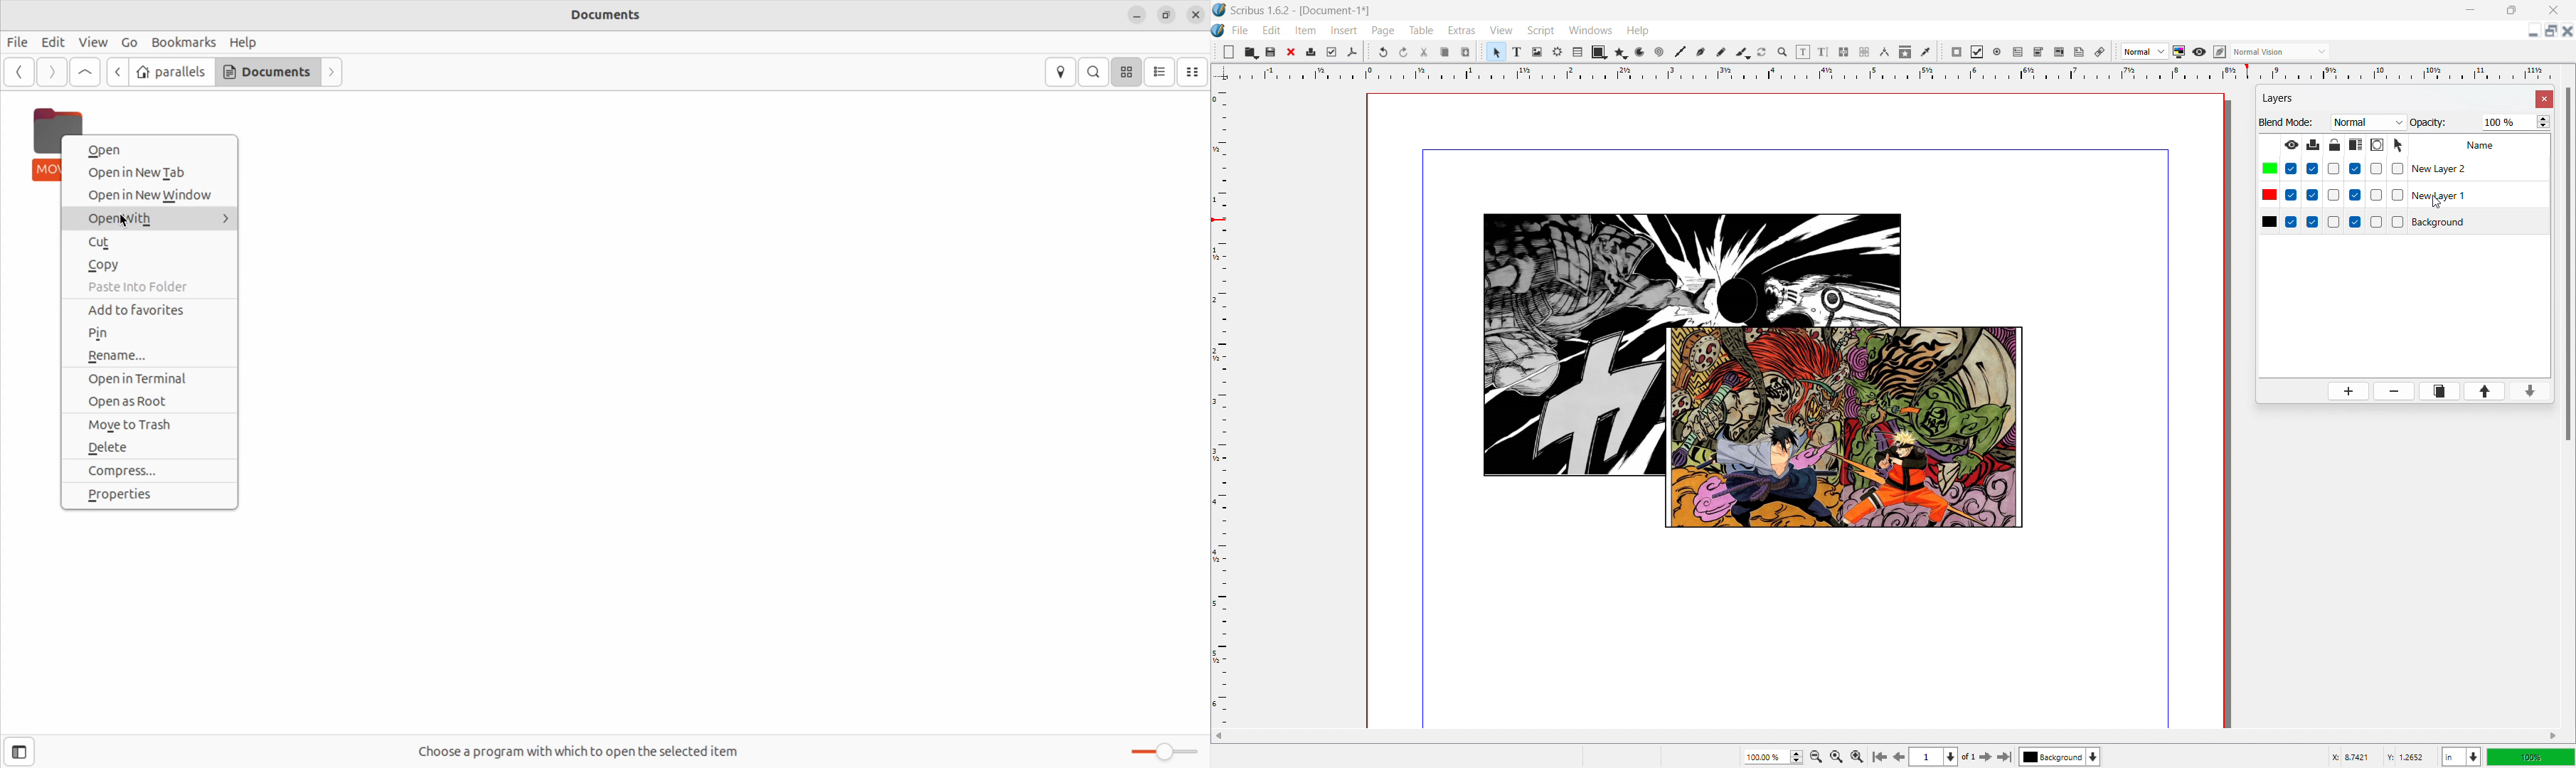 This screenshot has height=784, width=2576. I want to click on maximize document, so click(2549, 30).